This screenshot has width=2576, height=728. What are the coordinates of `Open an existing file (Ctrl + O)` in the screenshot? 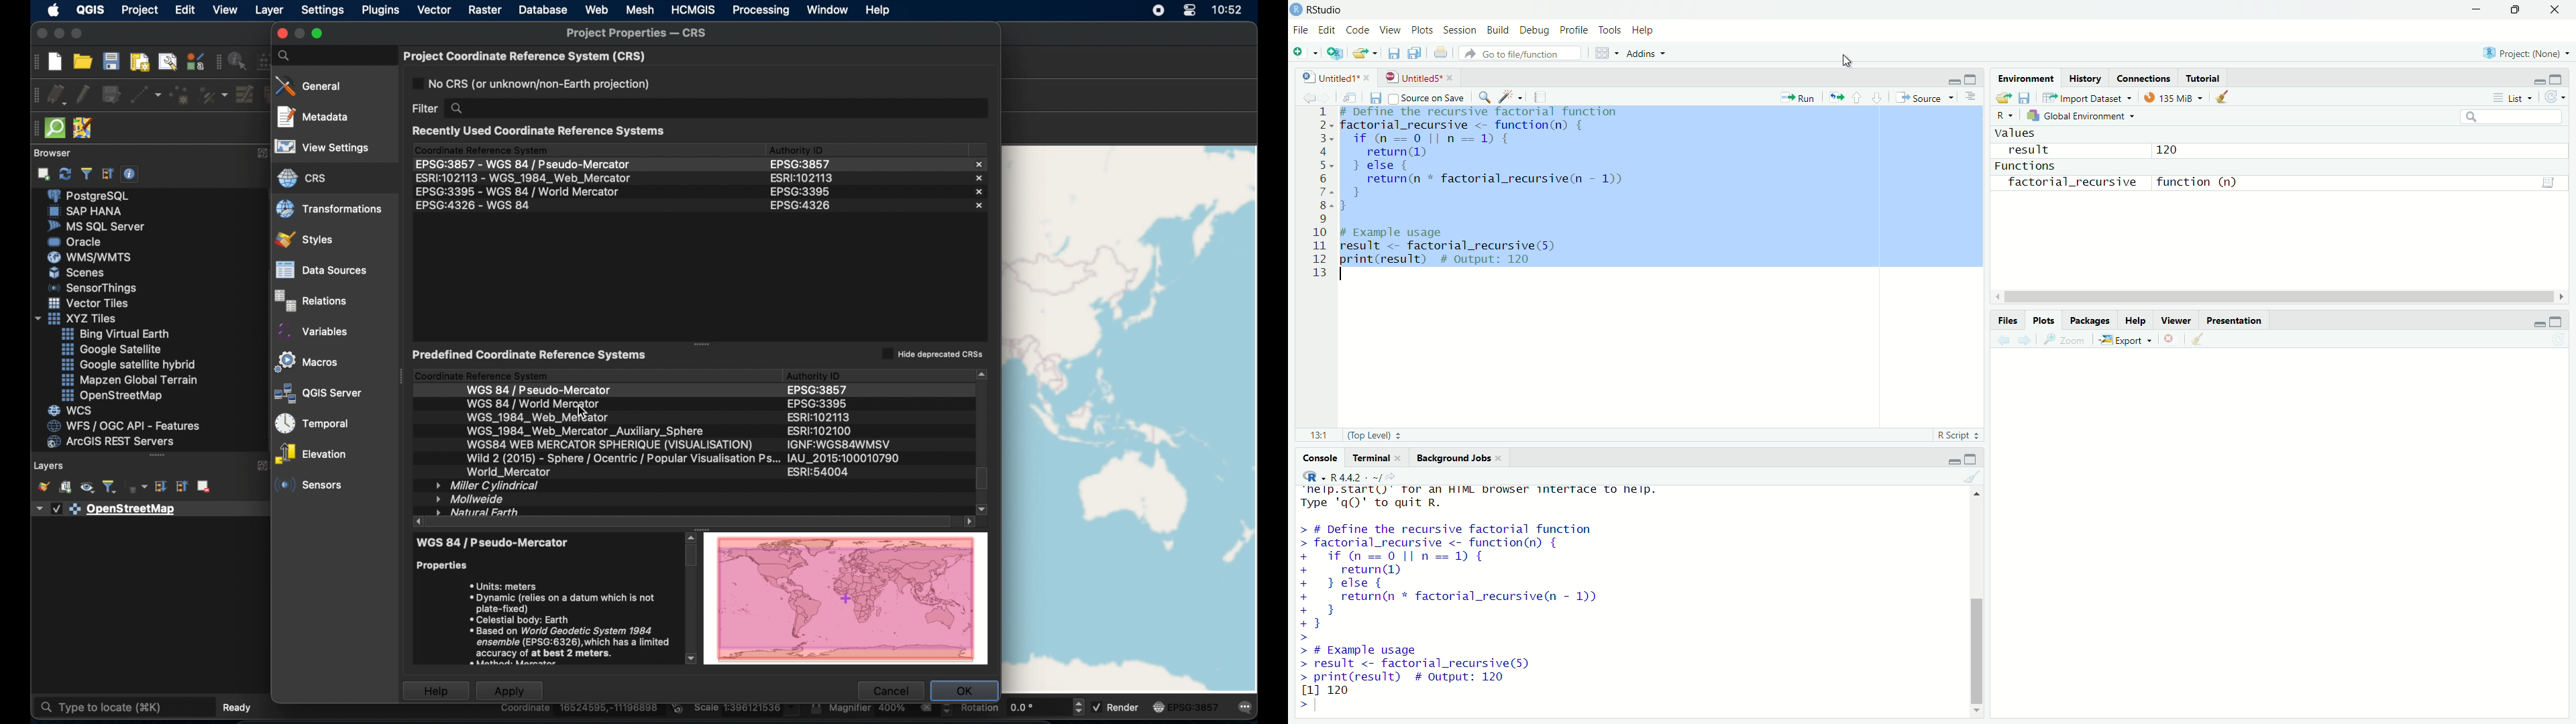 It's located at (1365, 55).